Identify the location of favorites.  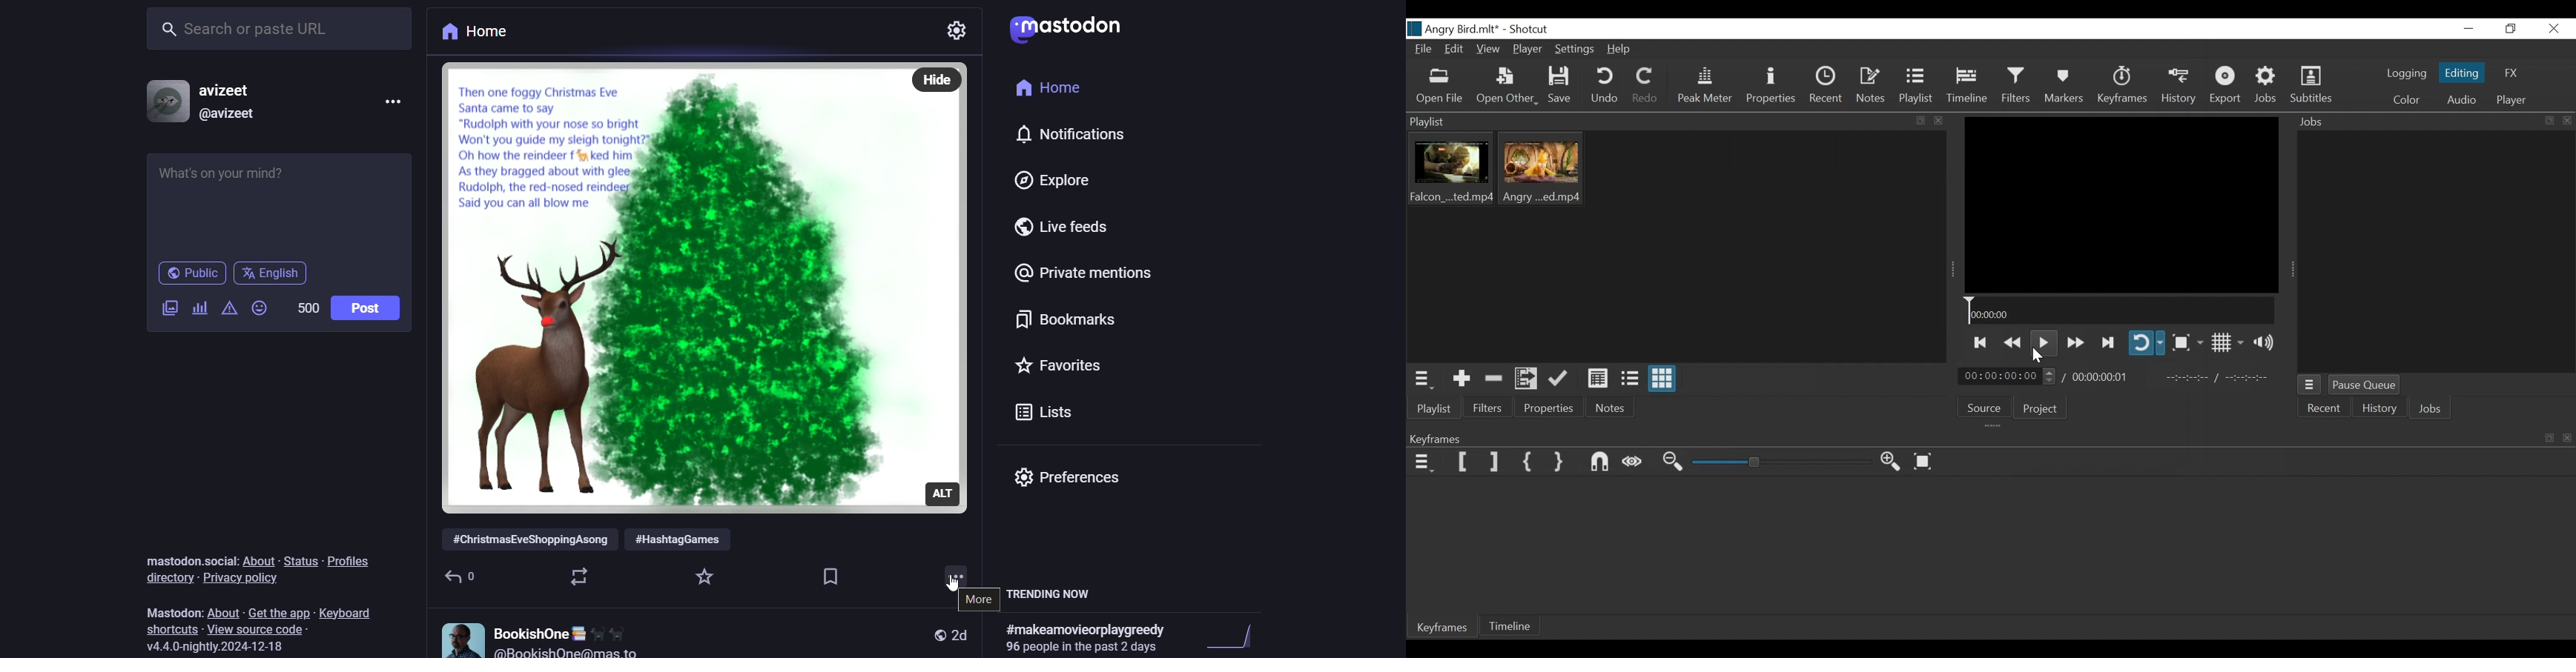
(1063, 363).